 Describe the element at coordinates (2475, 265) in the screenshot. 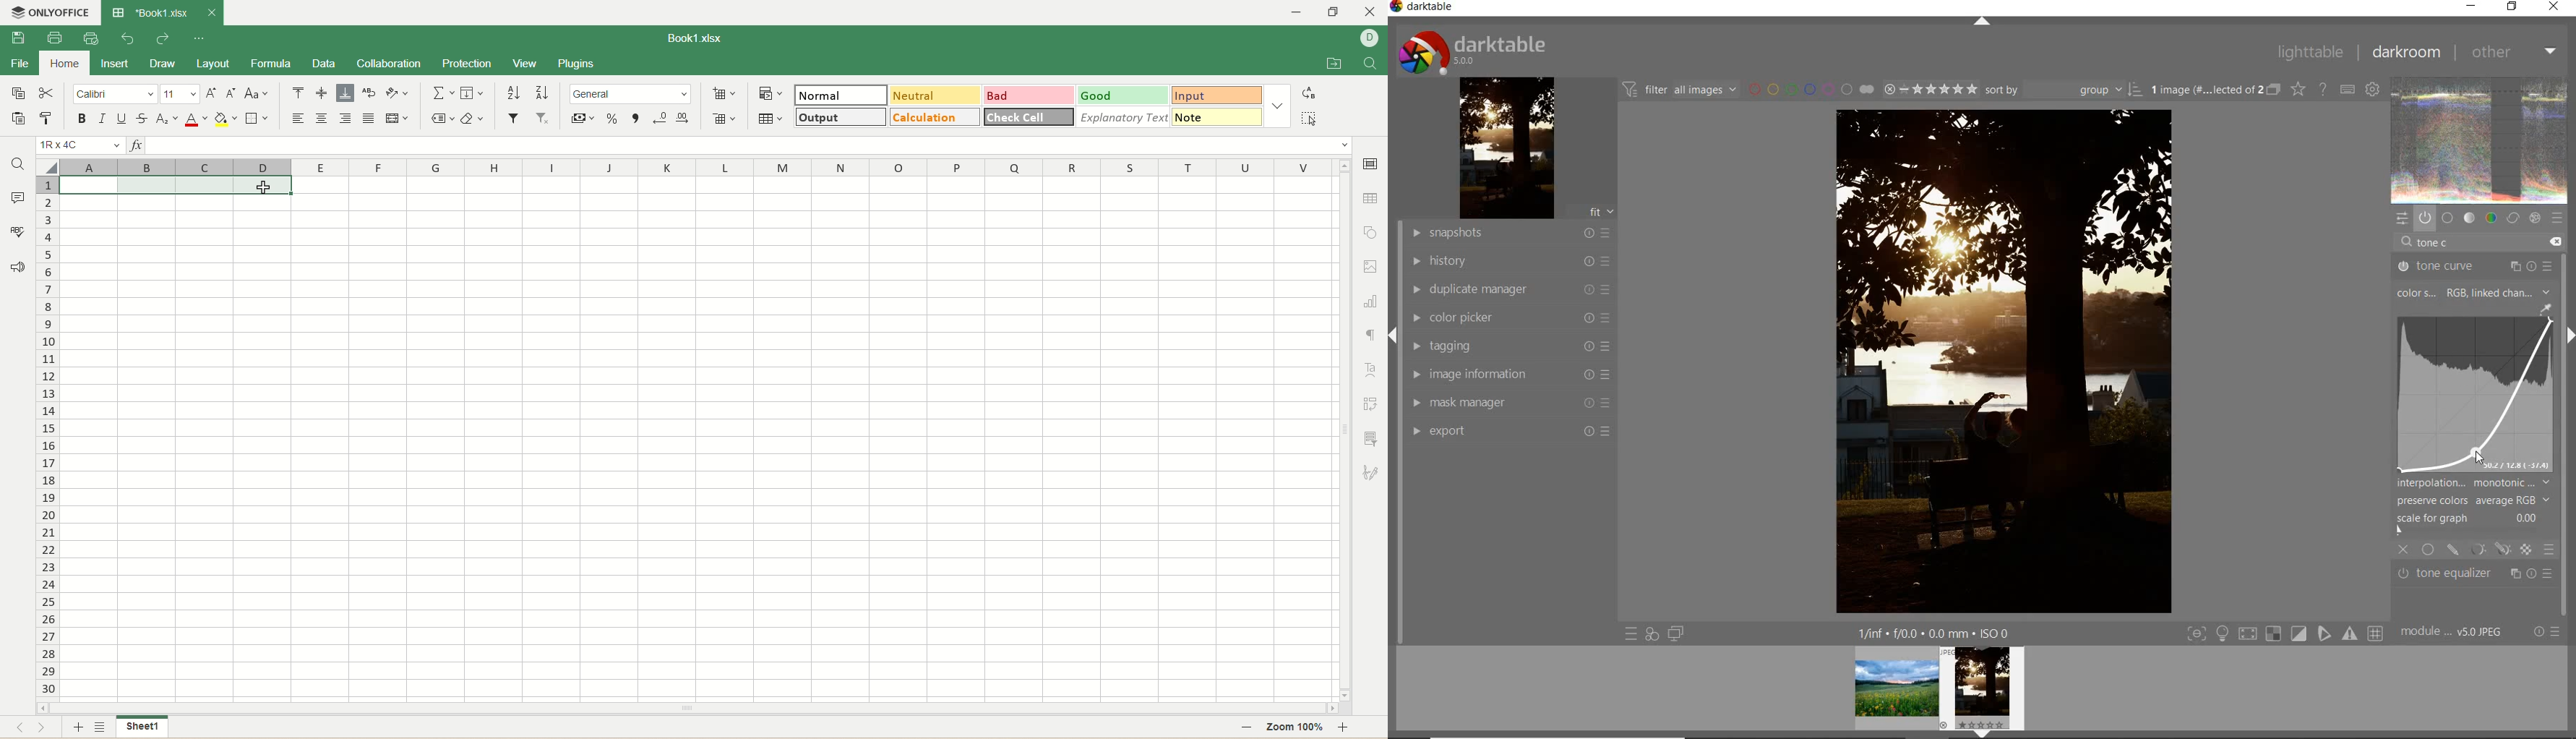

I see `TONE CURVE` at that location.